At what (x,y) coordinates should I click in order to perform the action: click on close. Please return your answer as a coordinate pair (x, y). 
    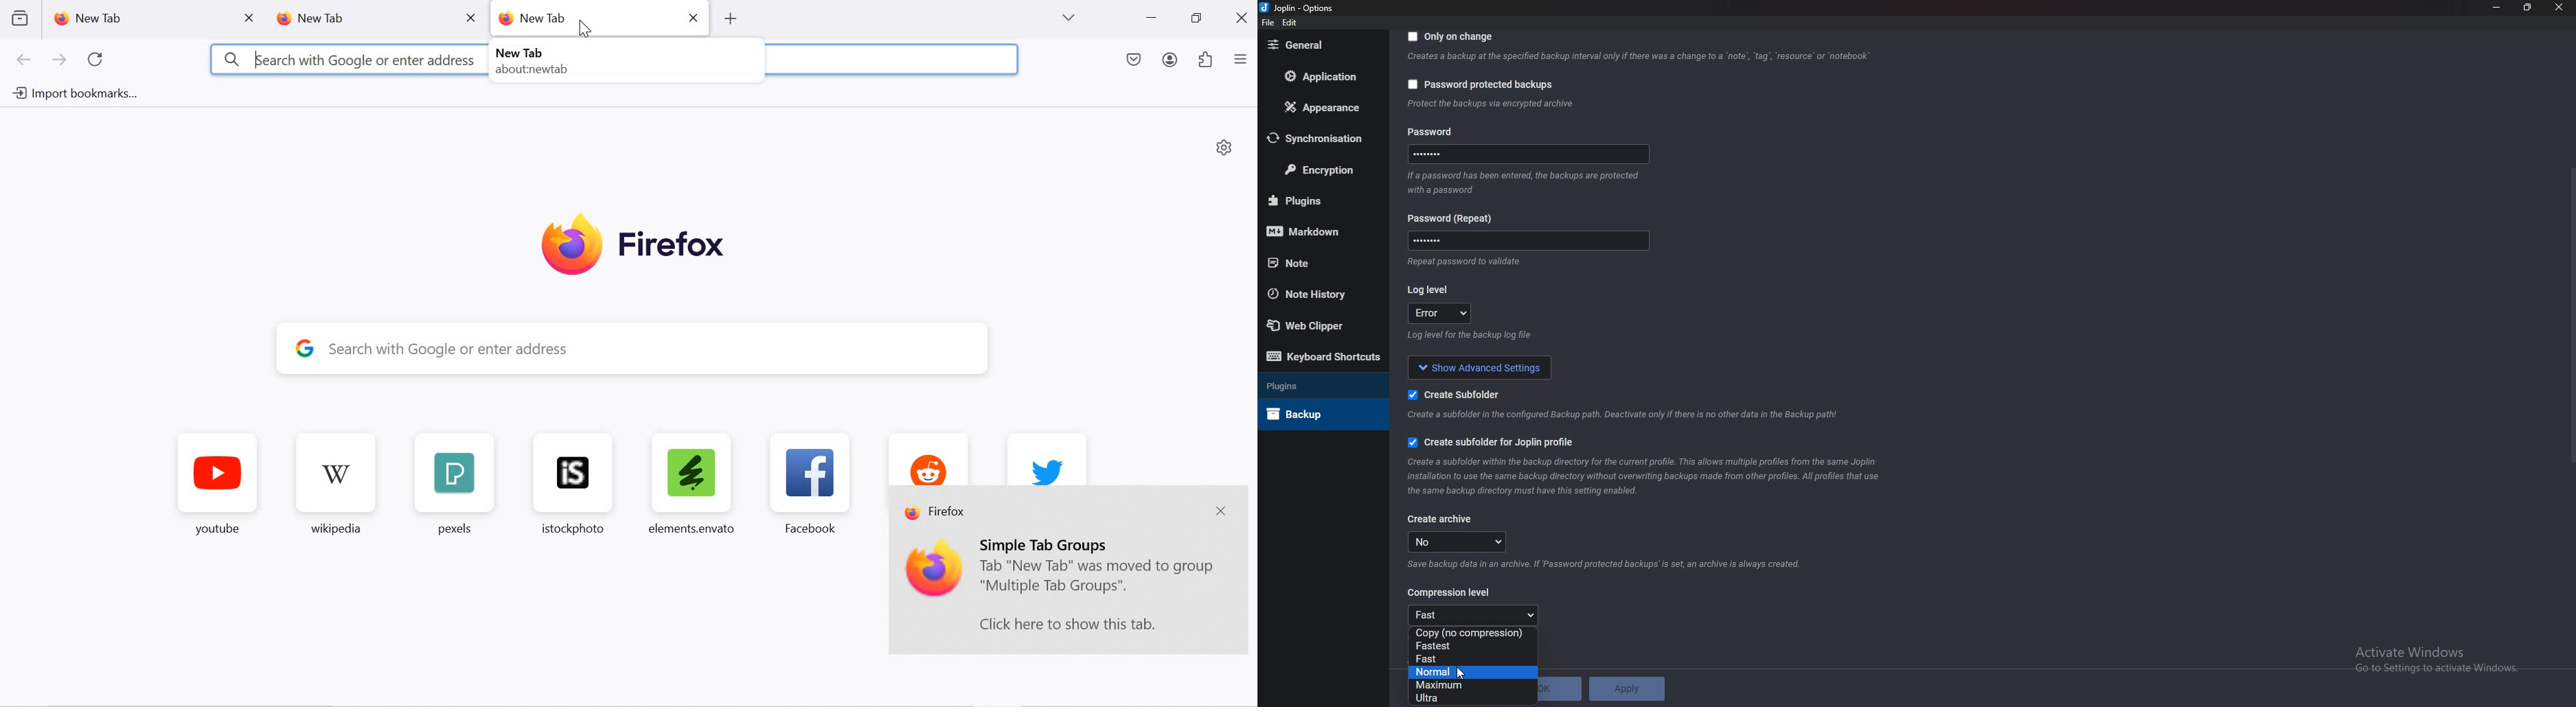
    Looking at the image, I should click on (2557, 7).